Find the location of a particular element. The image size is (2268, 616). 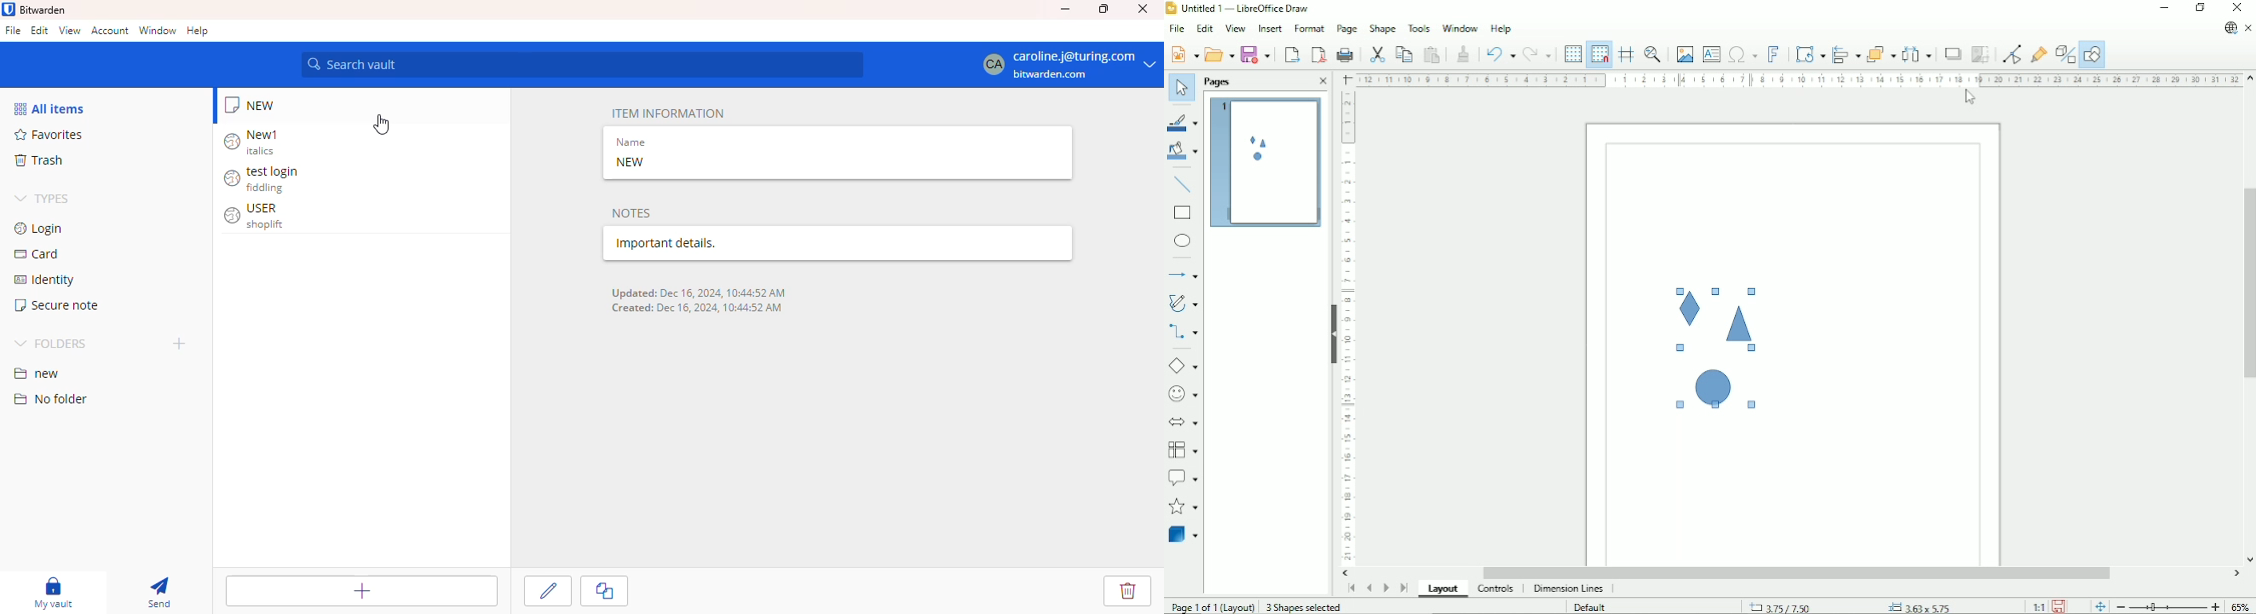

Default is located at coordinates (1589, 607).